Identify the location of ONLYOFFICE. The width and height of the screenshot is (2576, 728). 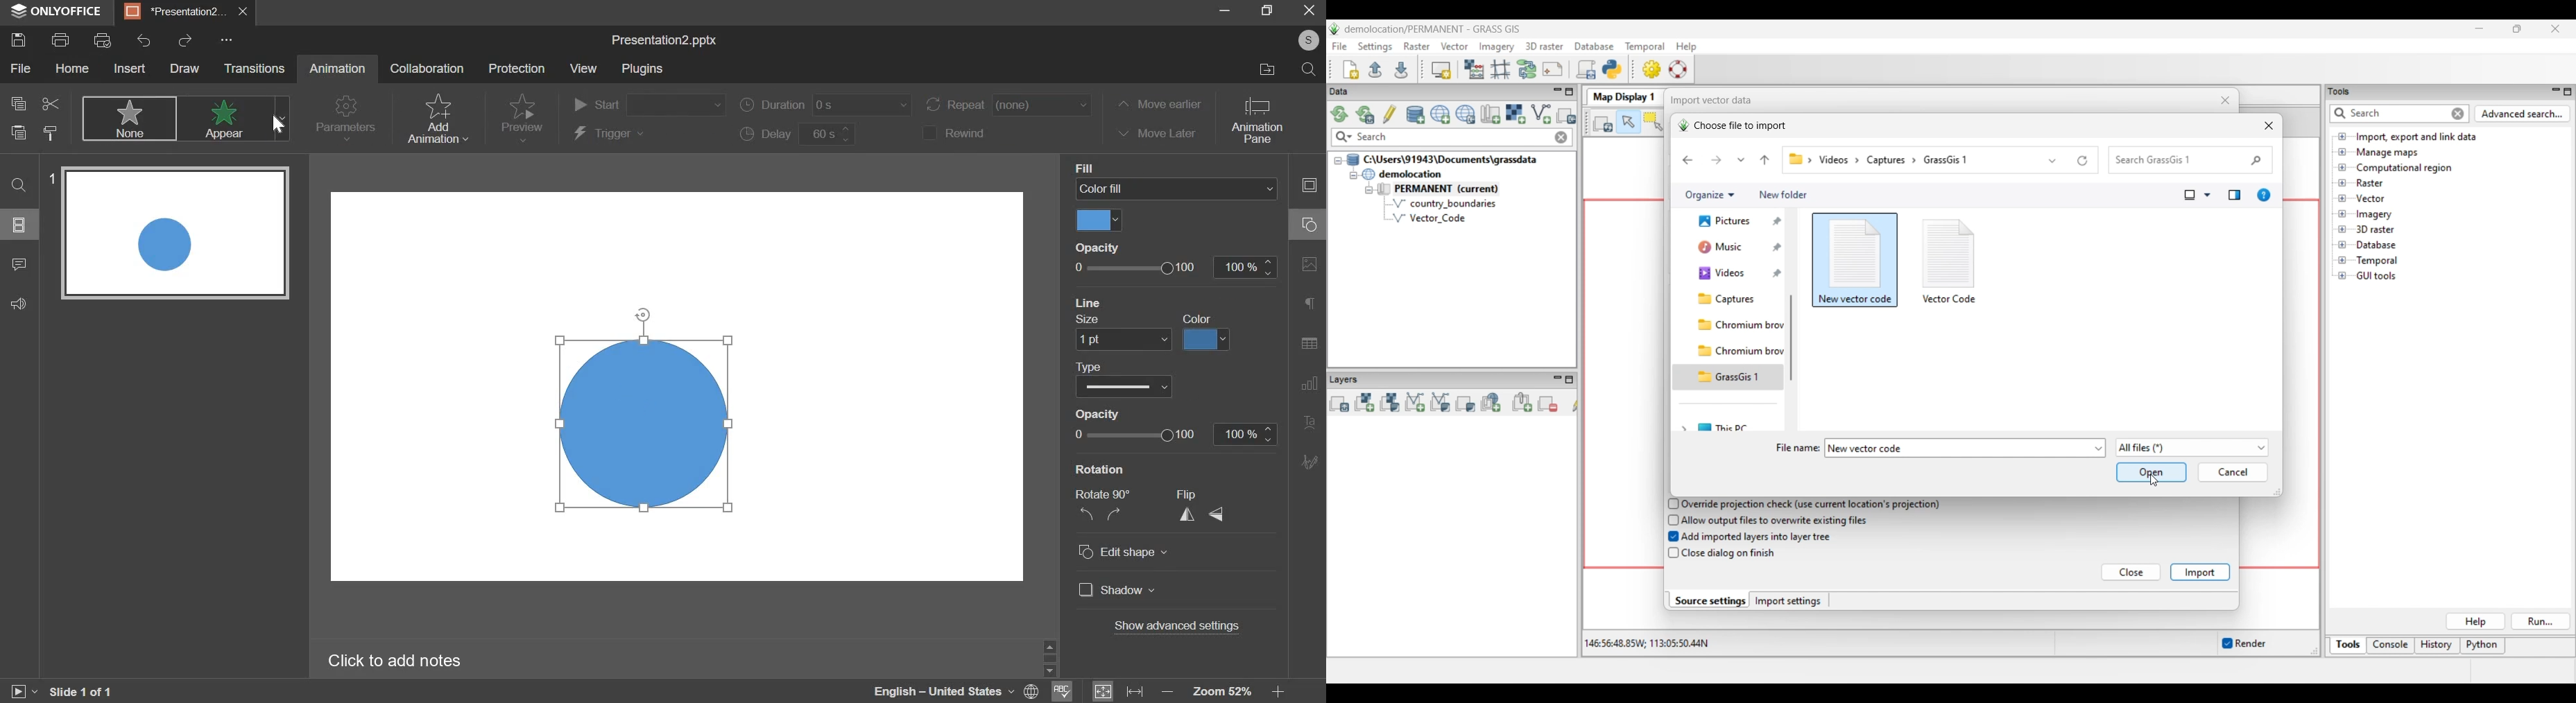
(60, 11).